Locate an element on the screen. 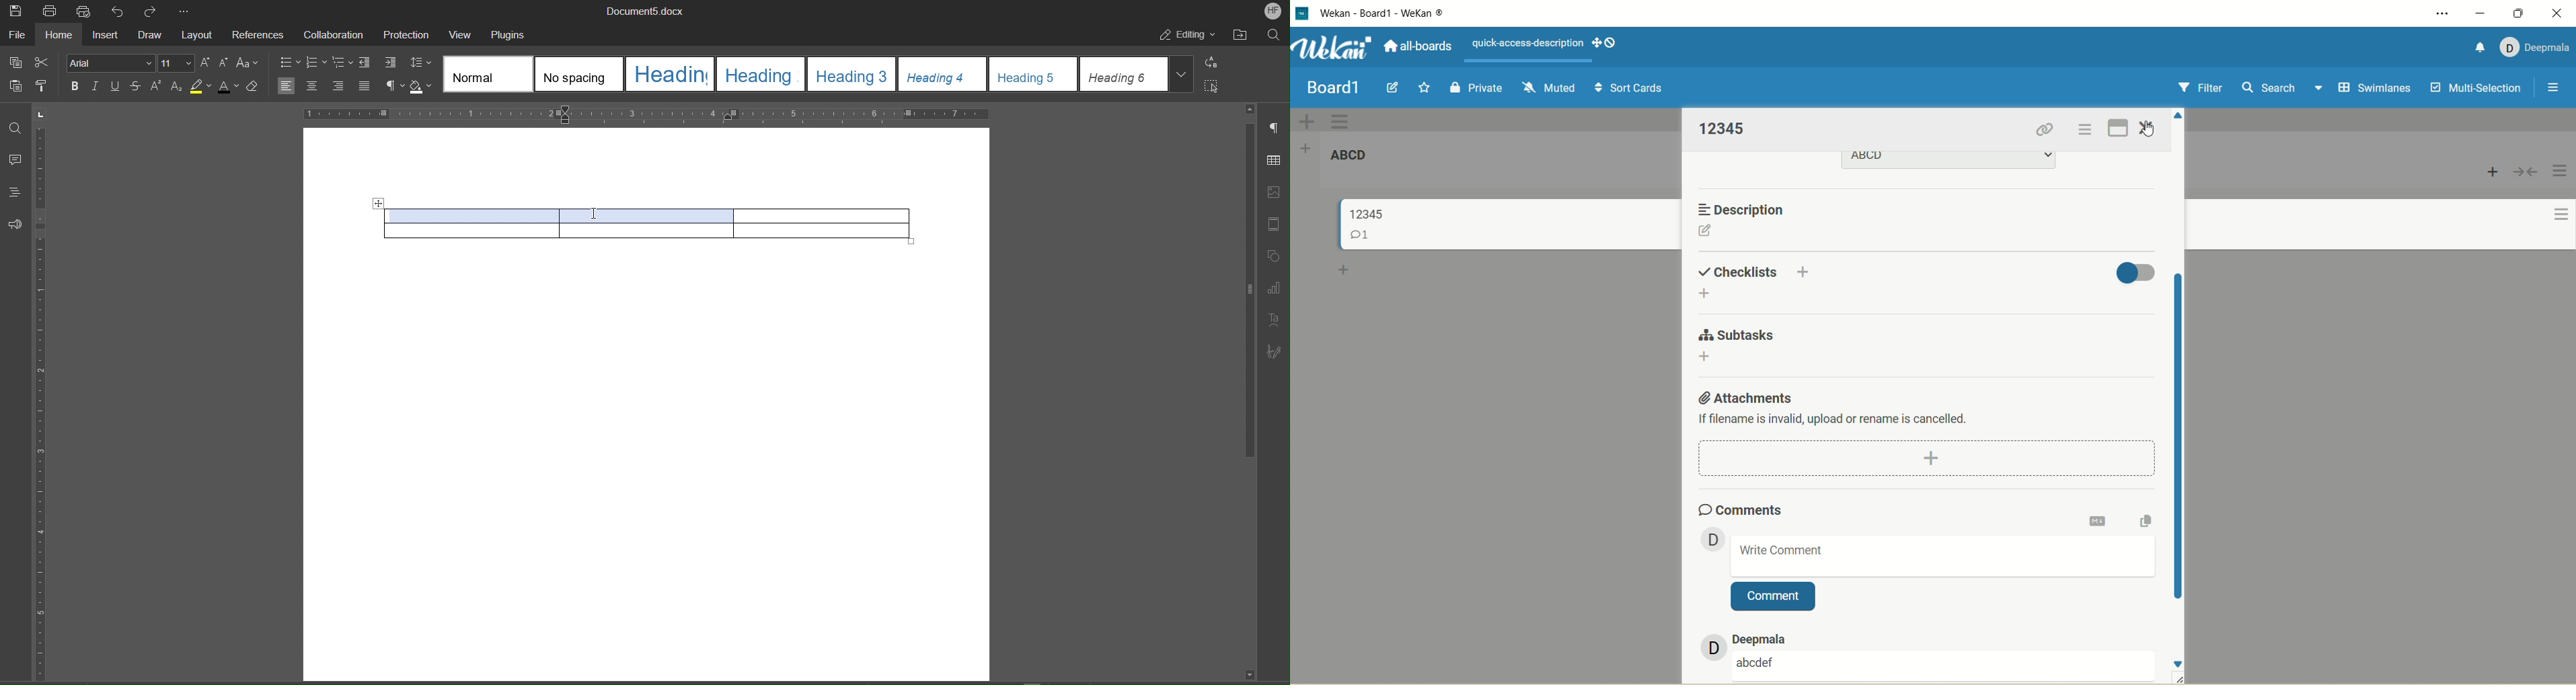 Image resolution: width=2576 pixels, height=700 pixels. heading 3 is located at coordinates (852, 74).